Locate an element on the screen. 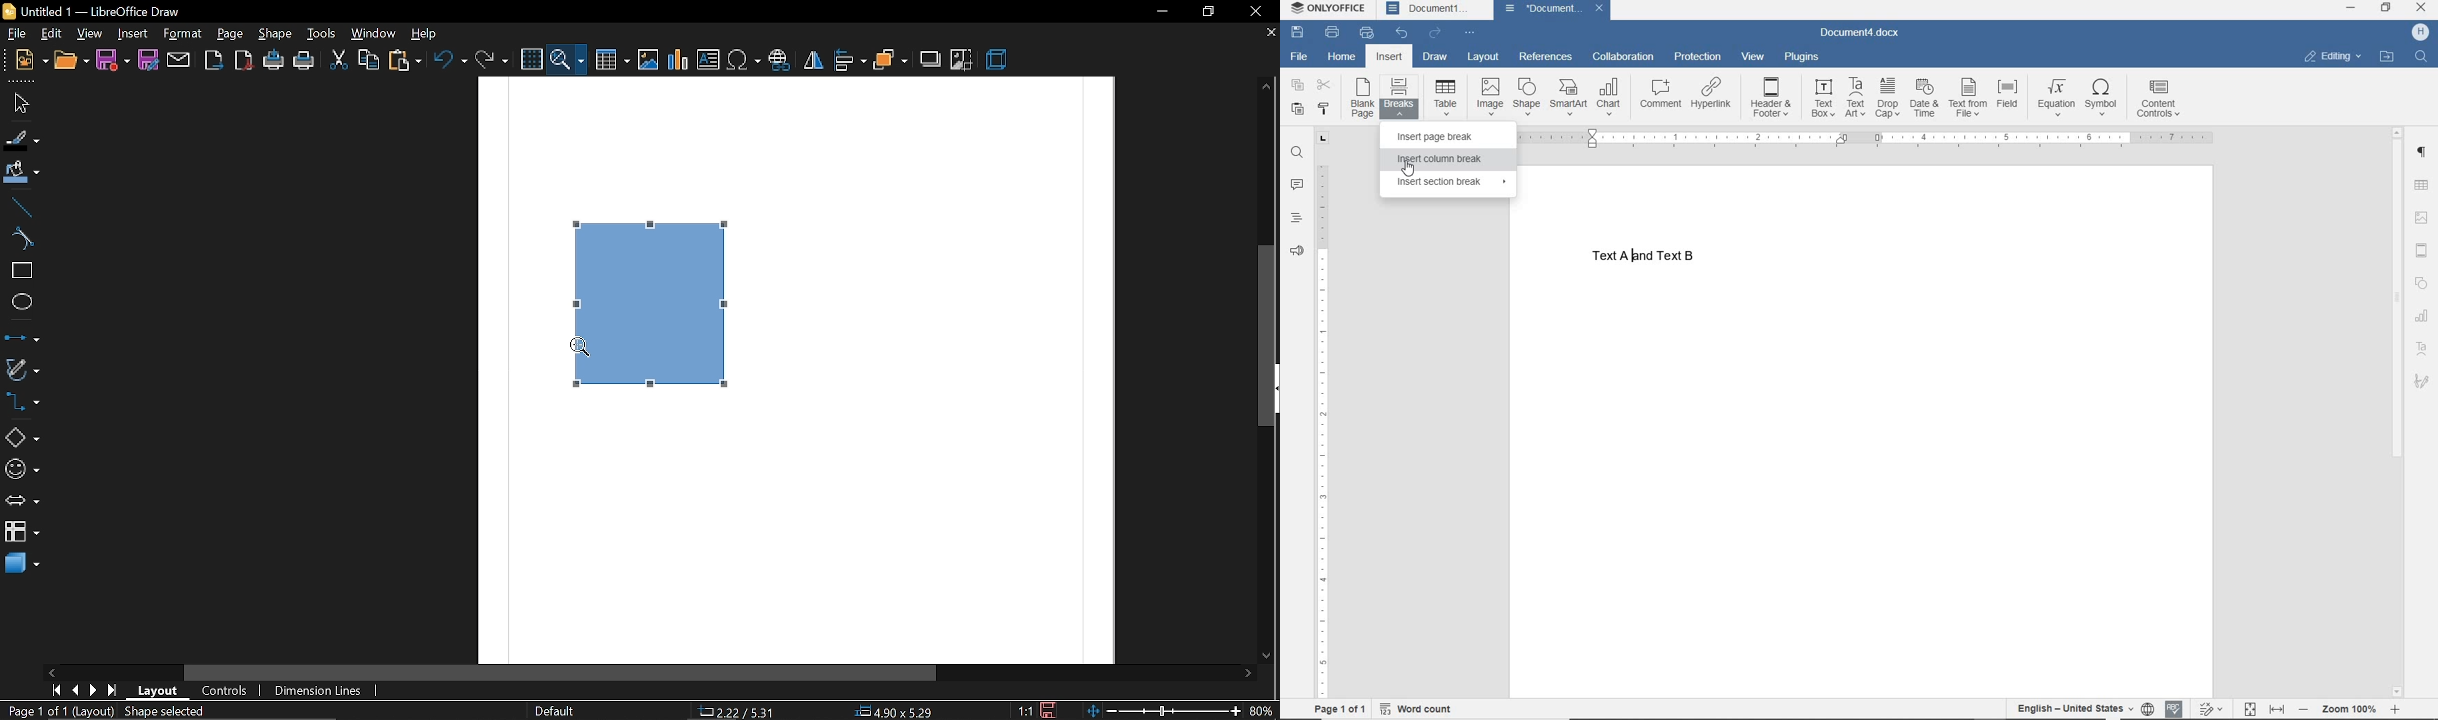  CONTENT CONTROLS is located at coordinates (2161, 97).